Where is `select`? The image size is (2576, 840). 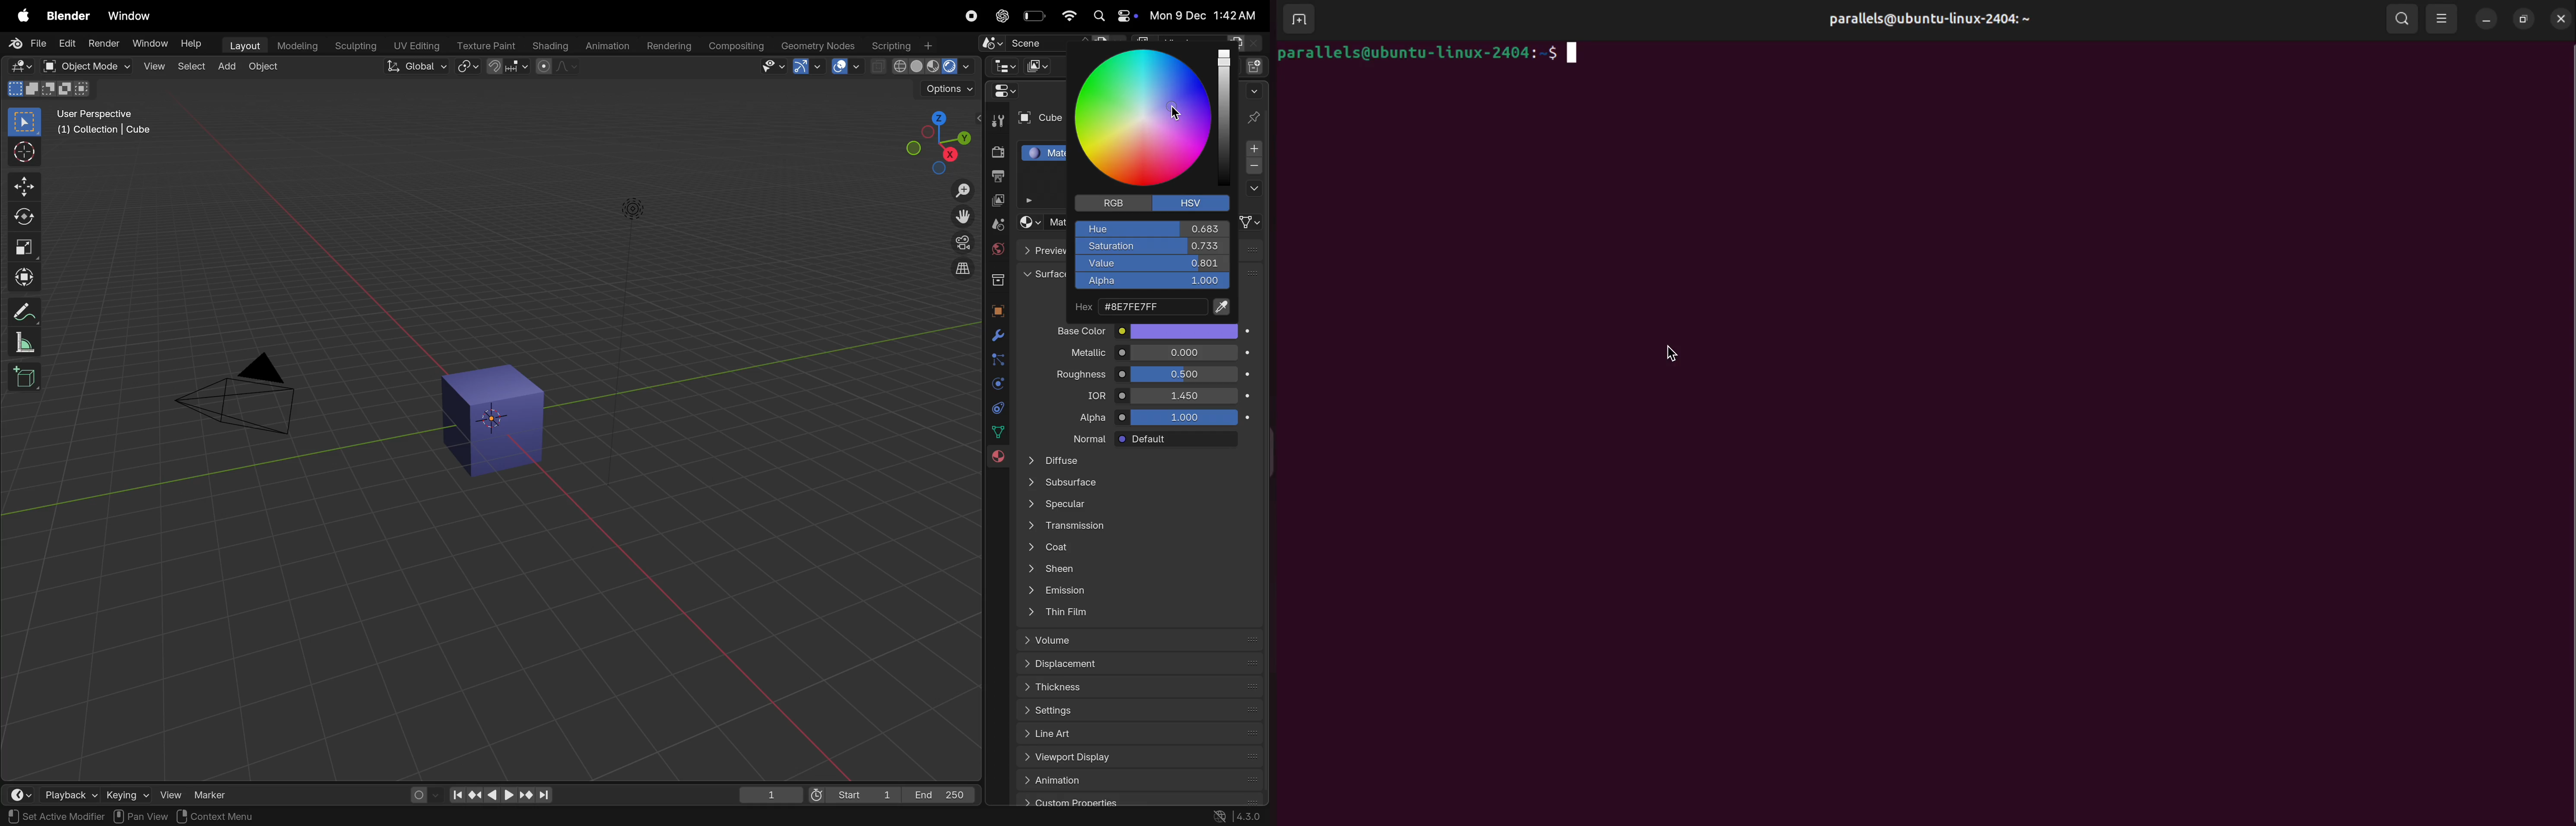 select is located at coordinates (191, 68).